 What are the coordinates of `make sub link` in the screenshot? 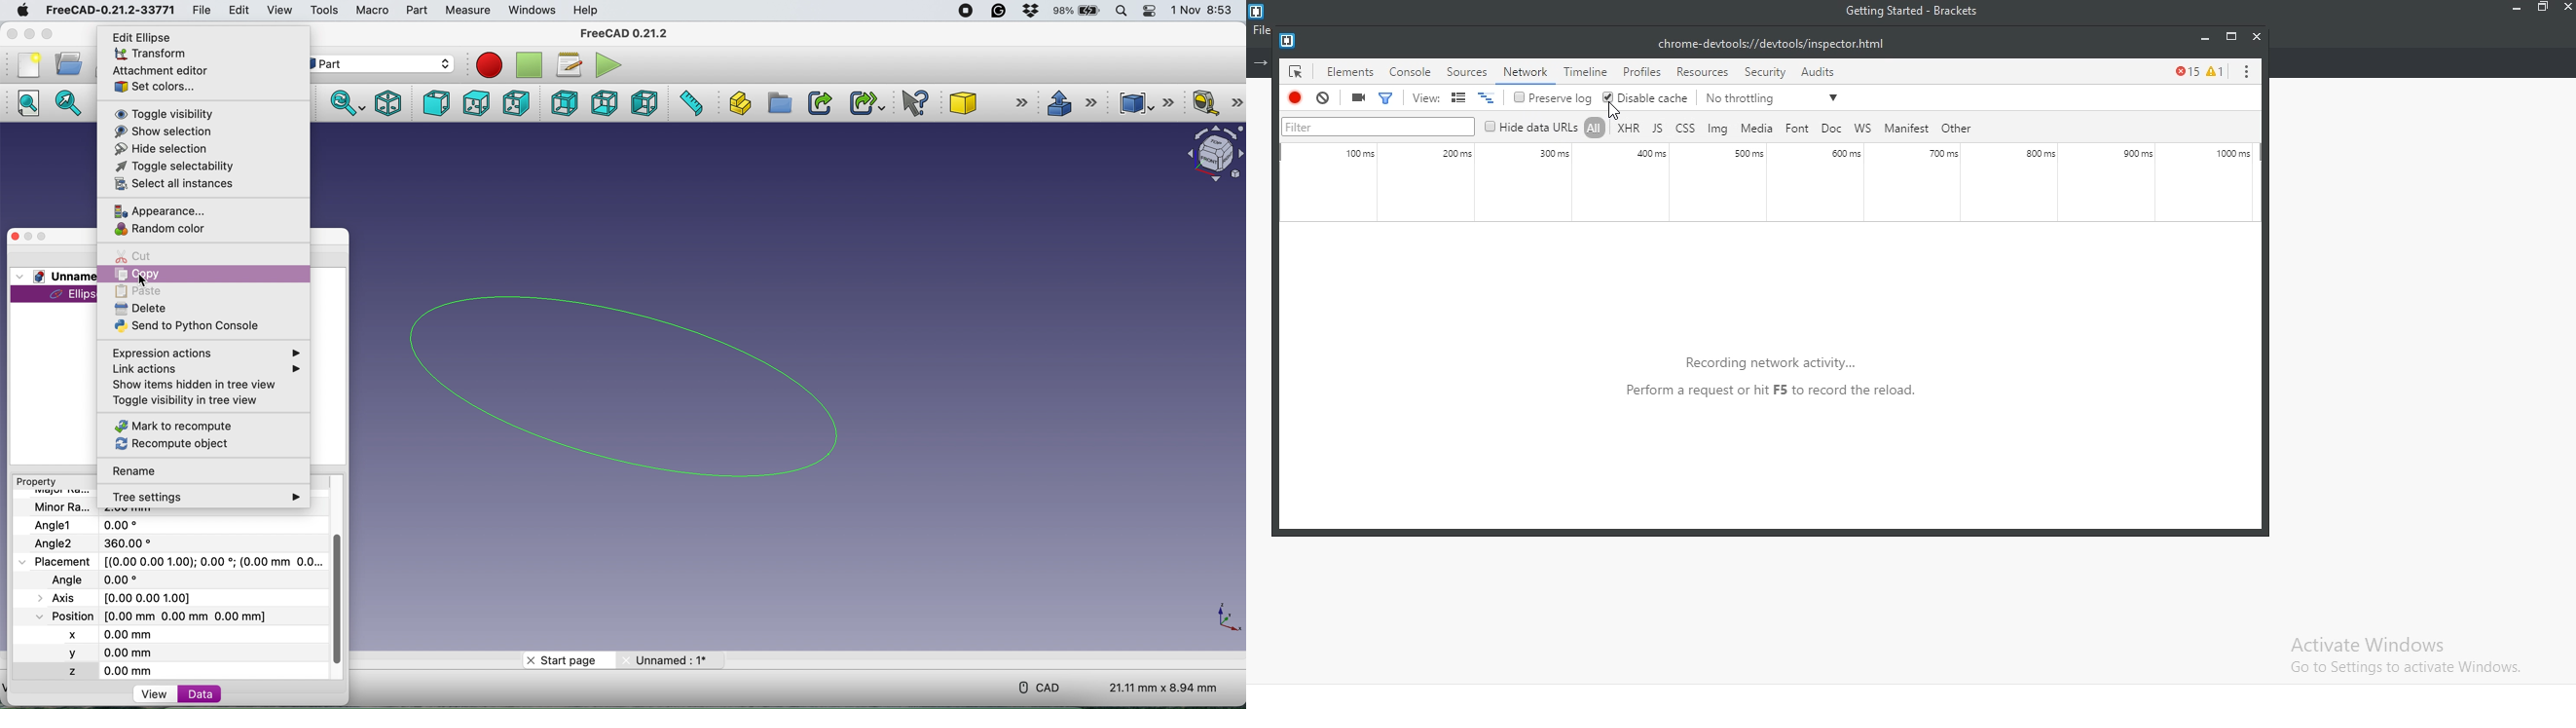 It's located at (864, 104).